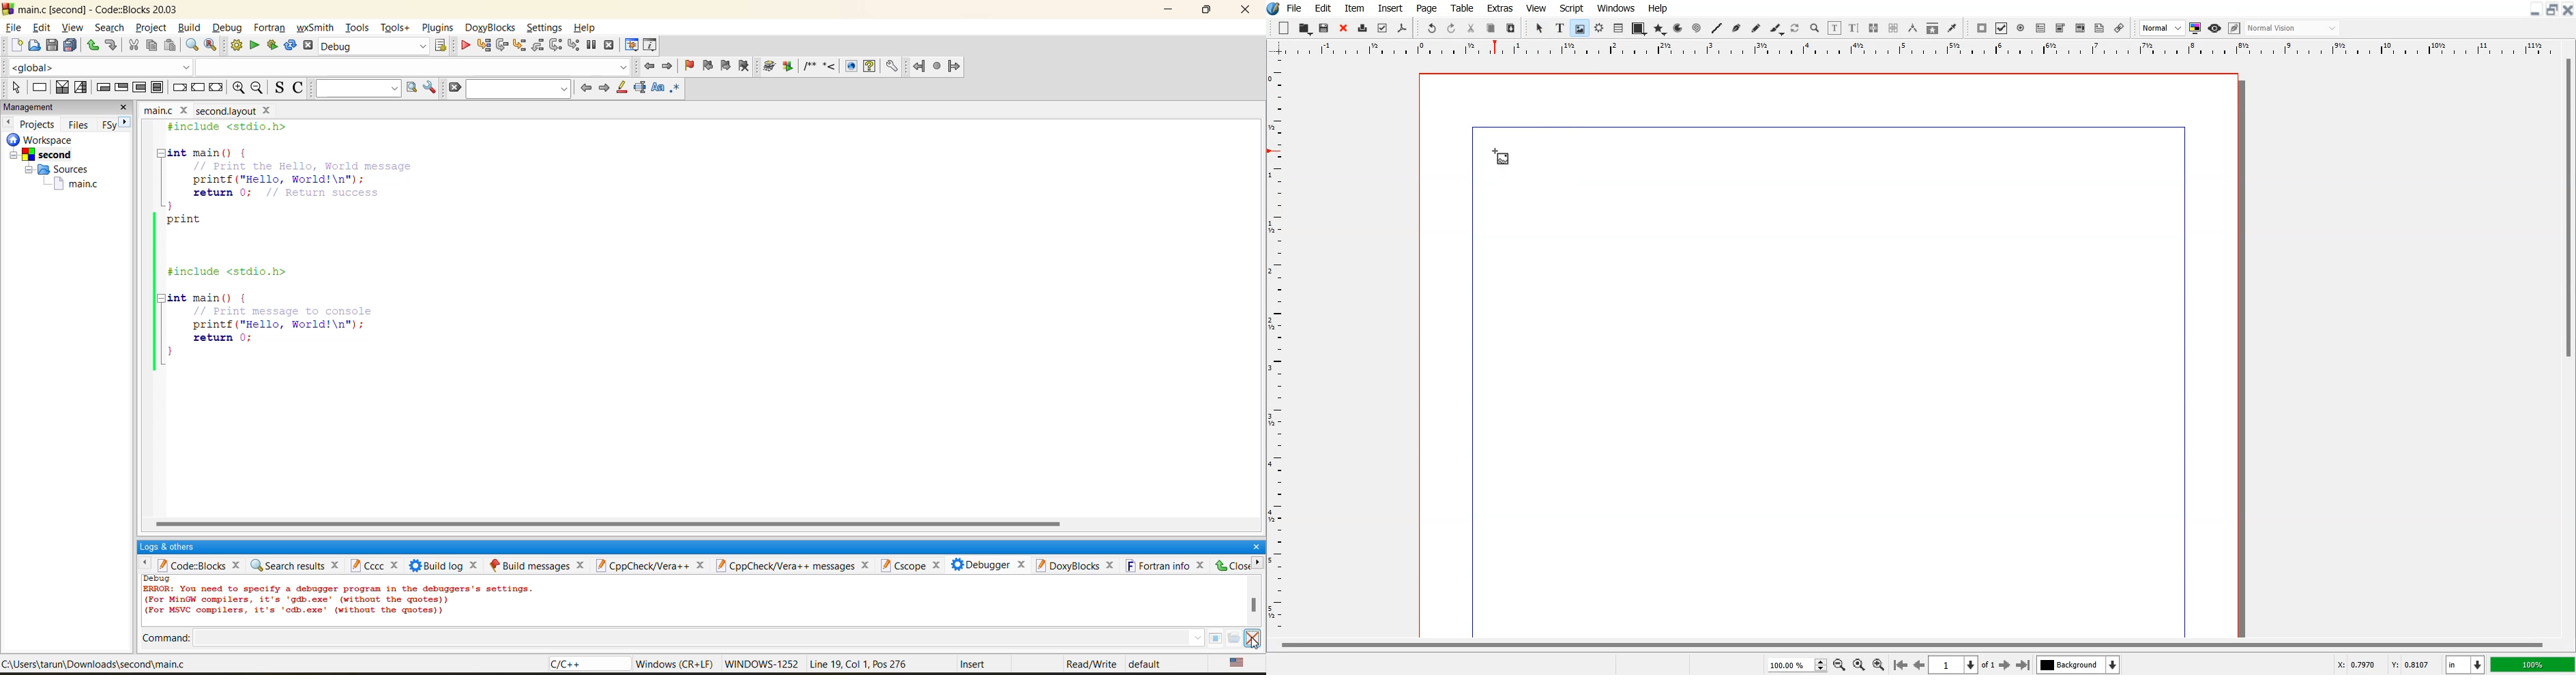 The image size is (2576, 700). Describe the element at coordinates (1389, 7) in the screenshot. I see `Insert` at that location.